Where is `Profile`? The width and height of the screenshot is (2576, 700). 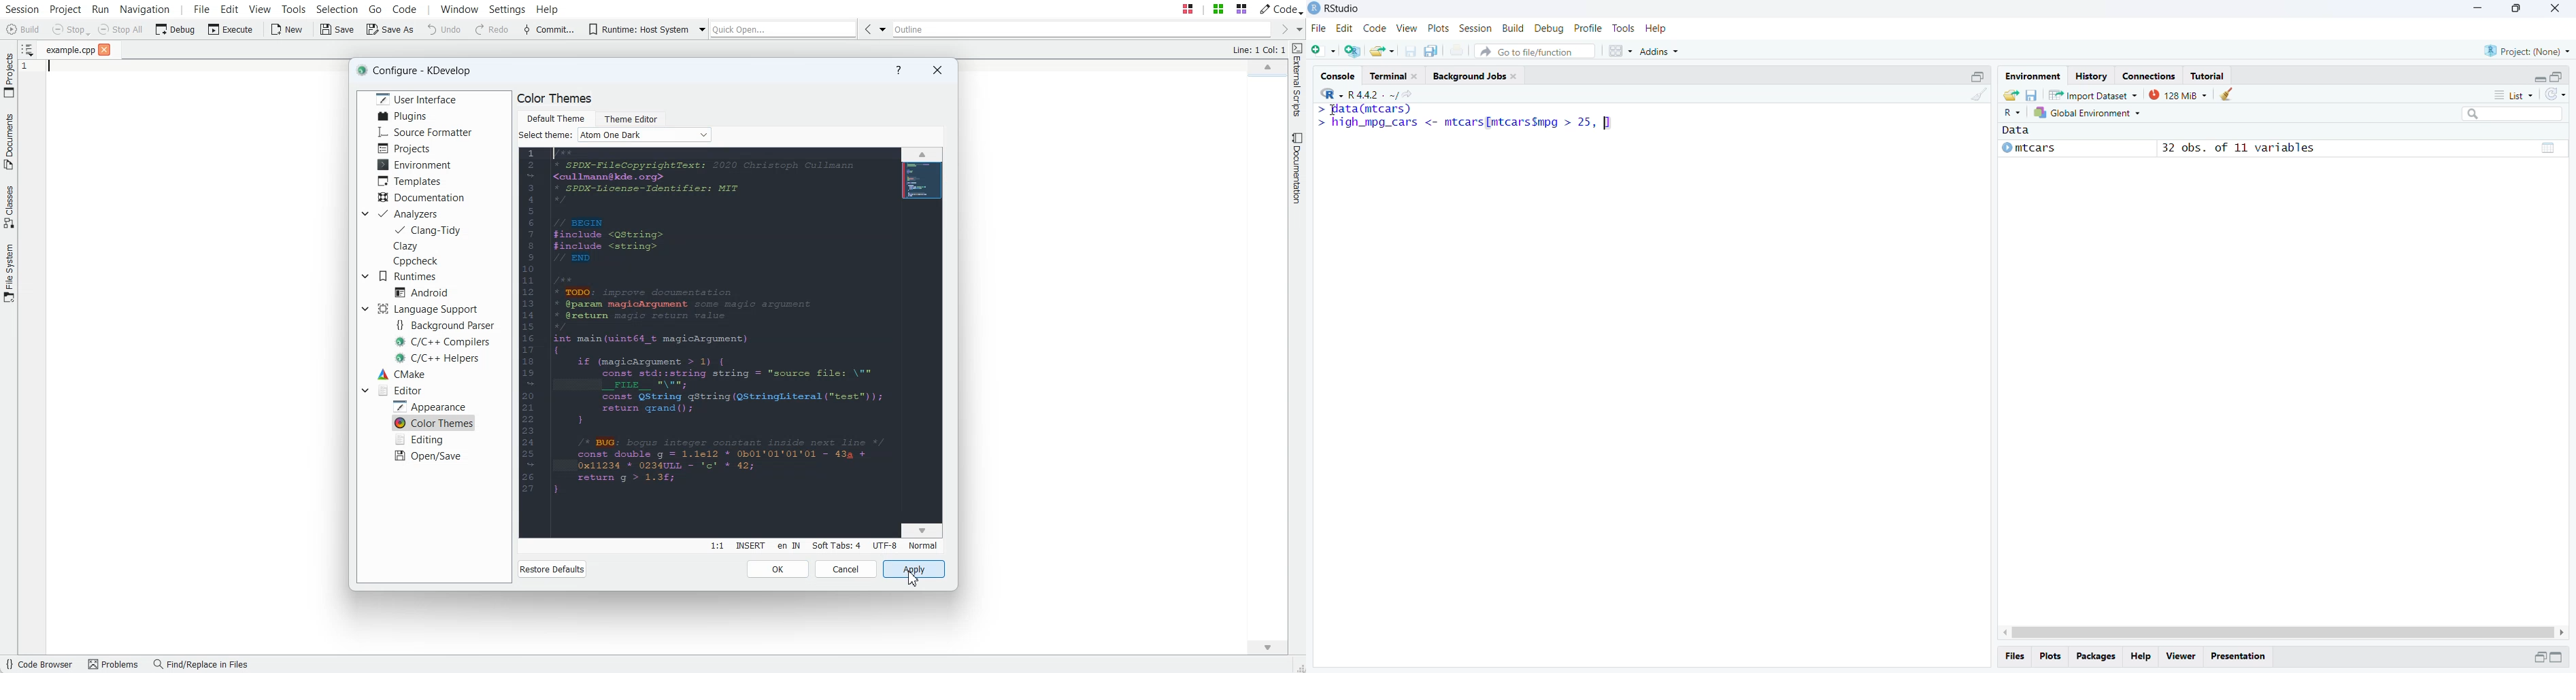
Profile is located at coordinates (1588, 28).